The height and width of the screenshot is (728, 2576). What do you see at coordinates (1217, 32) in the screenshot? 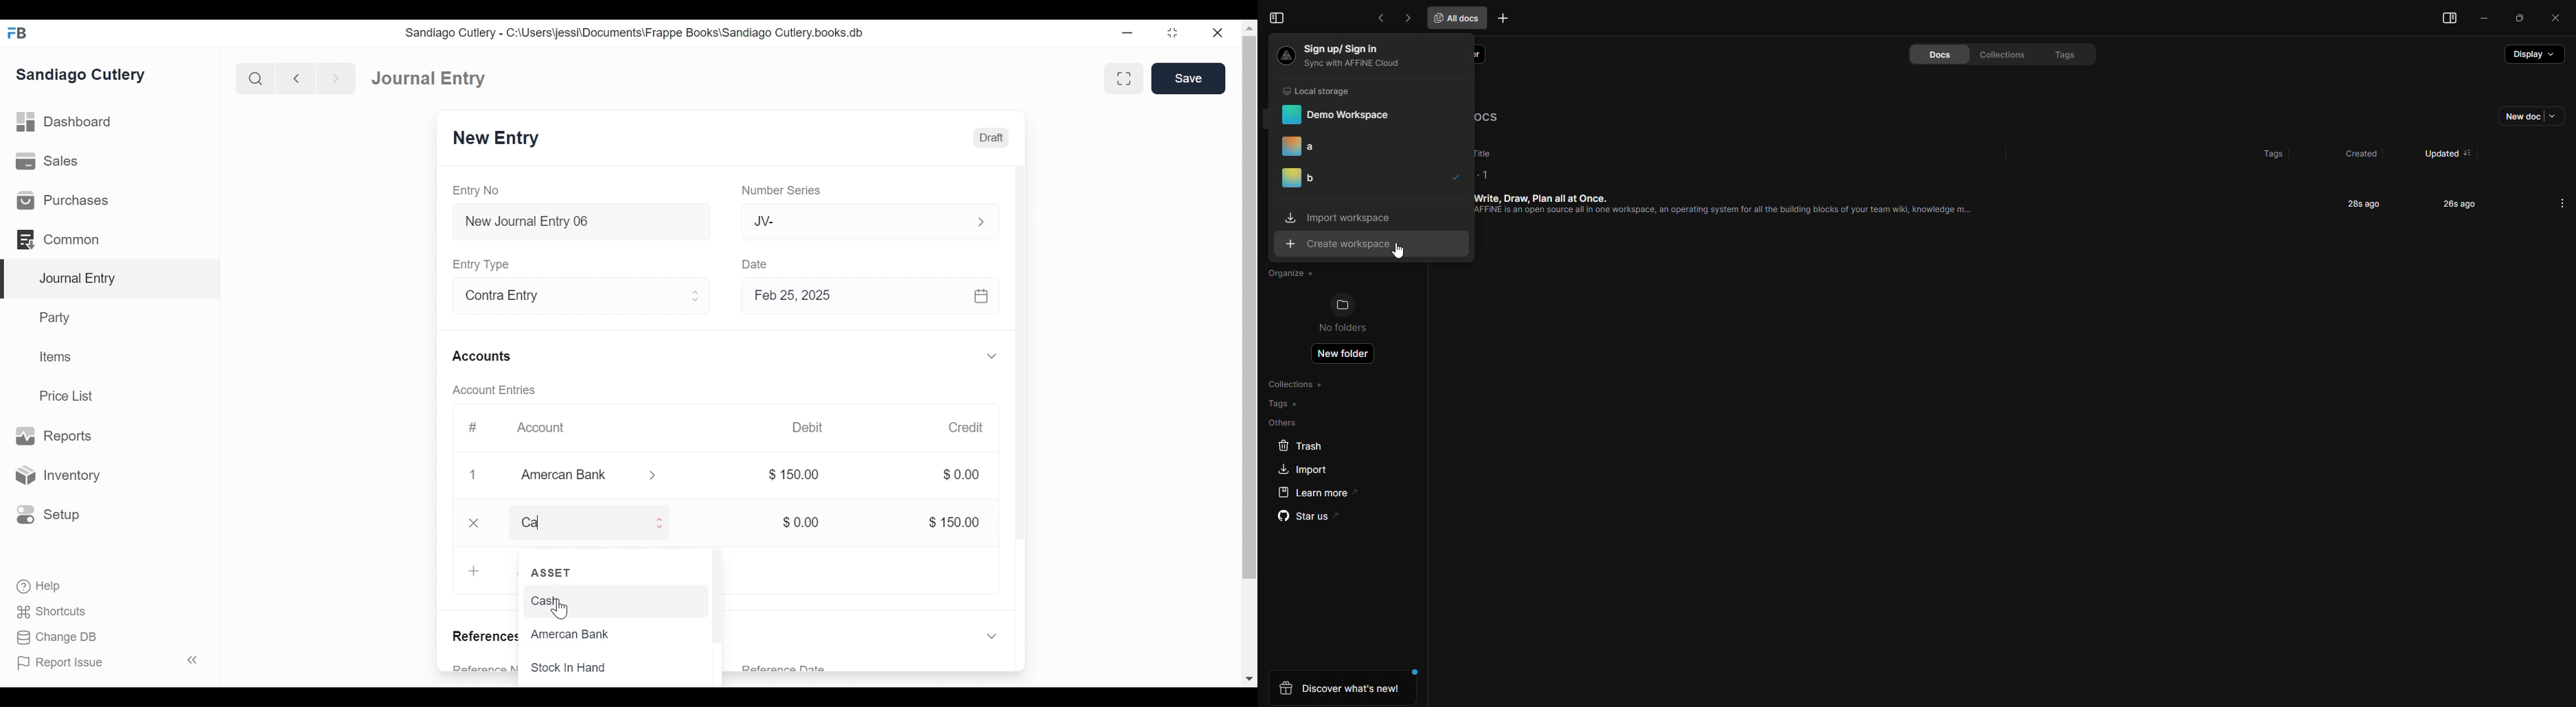
I see `Close` at bounding box center [1217, 32].